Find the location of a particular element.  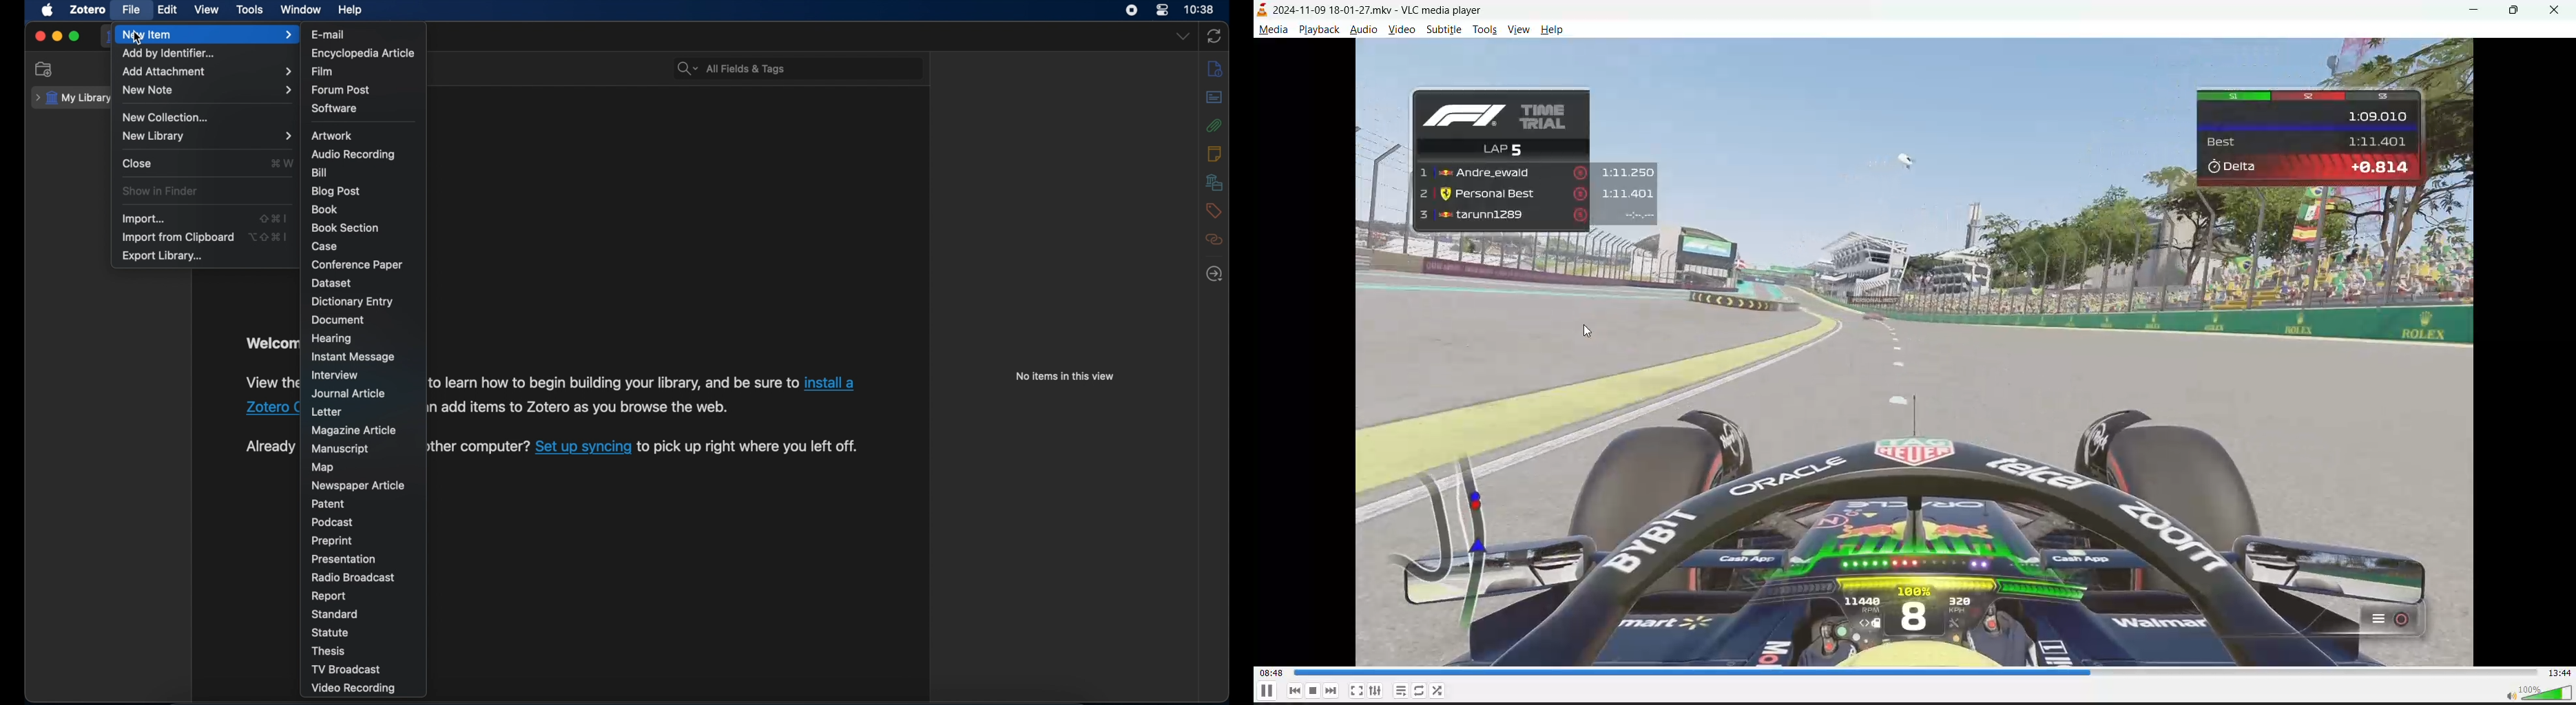

tools is located at coordinates (251, 10).